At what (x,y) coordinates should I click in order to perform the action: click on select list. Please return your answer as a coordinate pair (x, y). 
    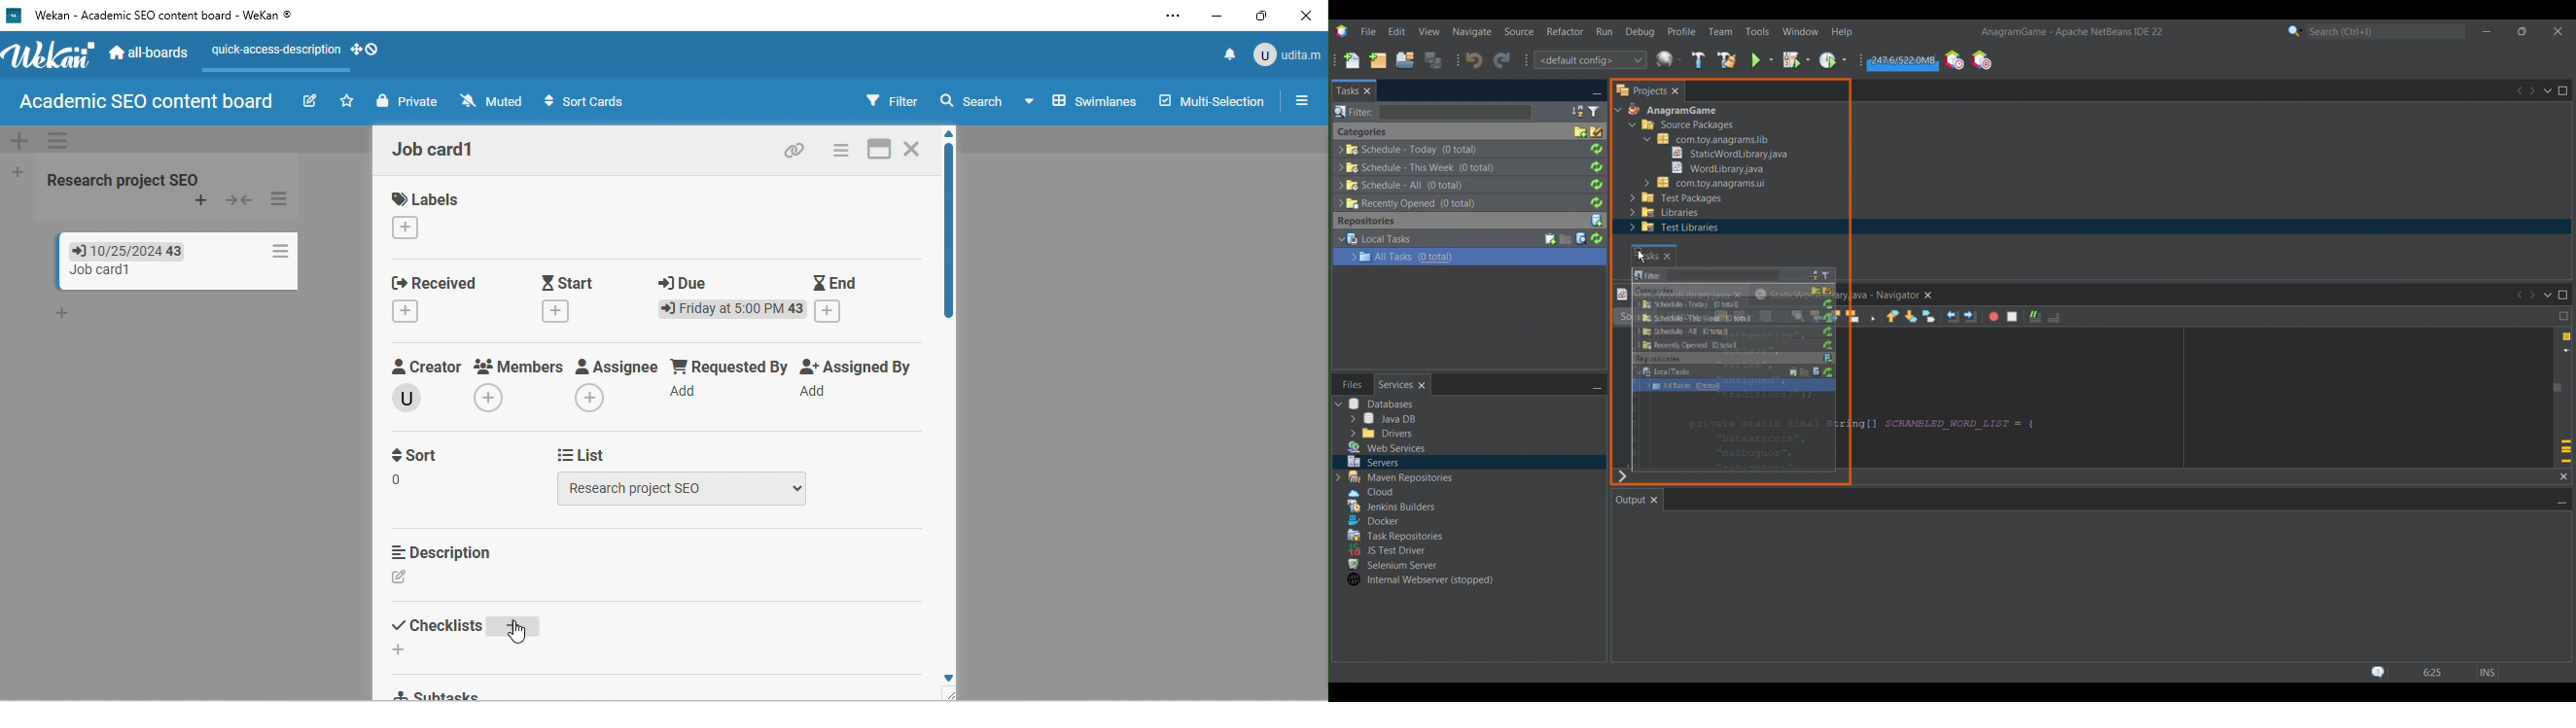
    Looking at the image, I should click on (684, 488).